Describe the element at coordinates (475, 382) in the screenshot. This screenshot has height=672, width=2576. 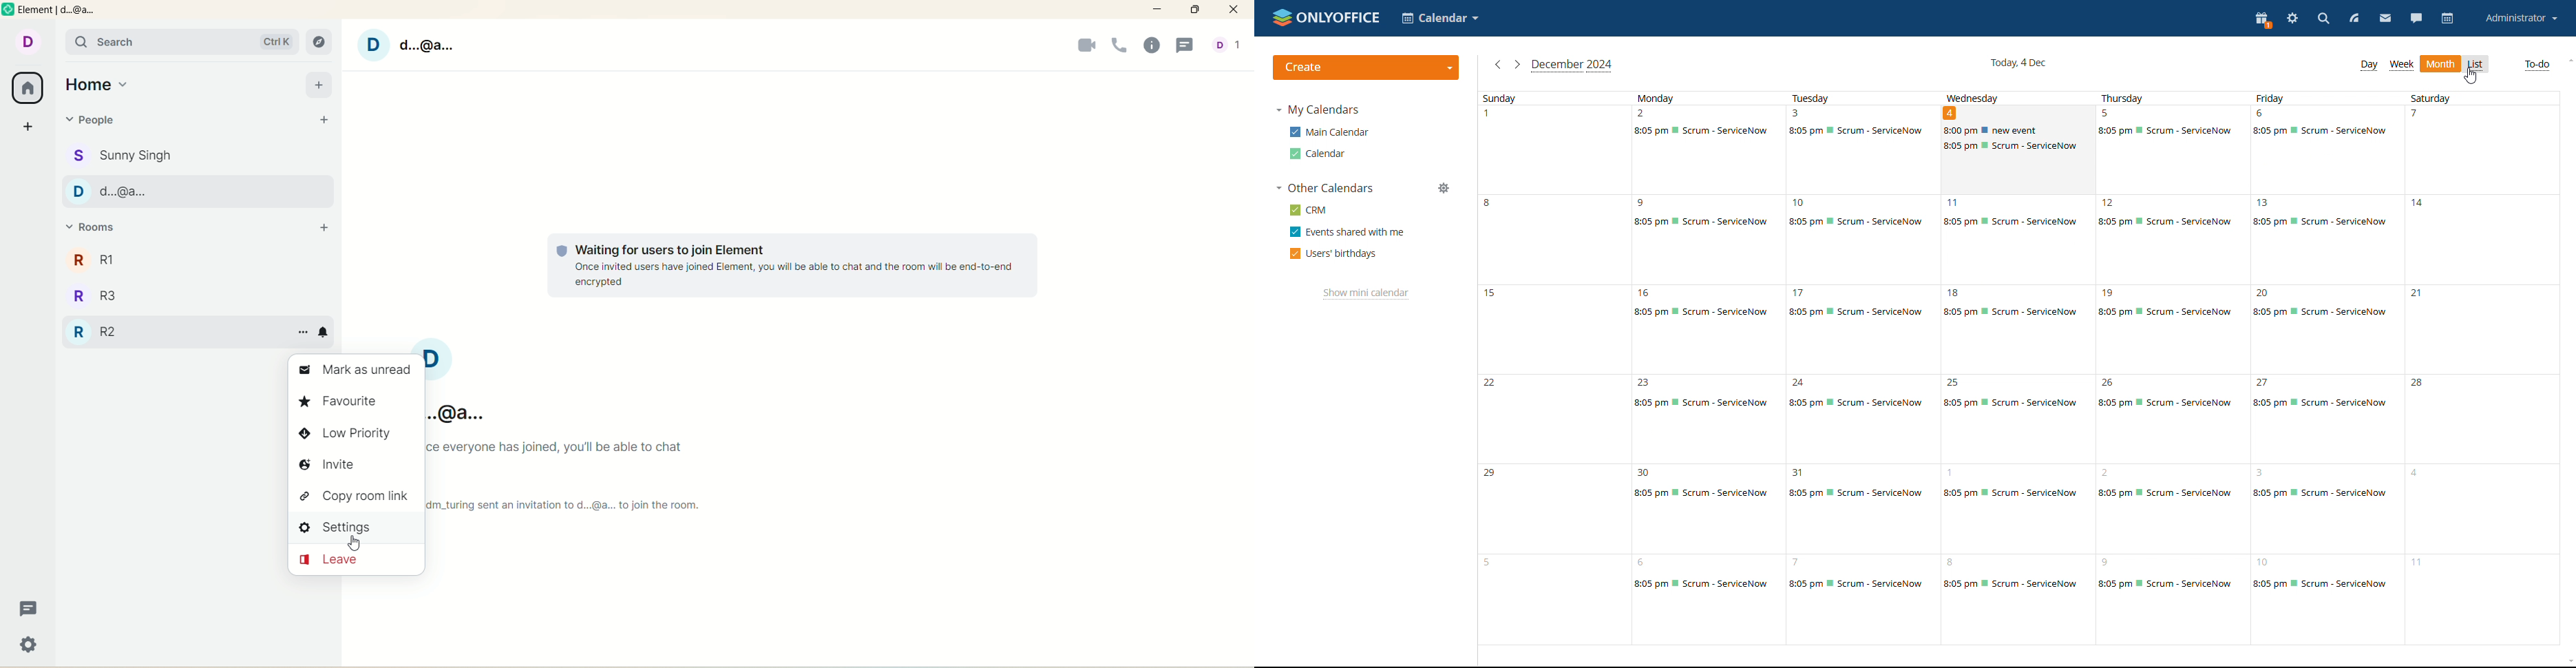
I see `account` at that location.